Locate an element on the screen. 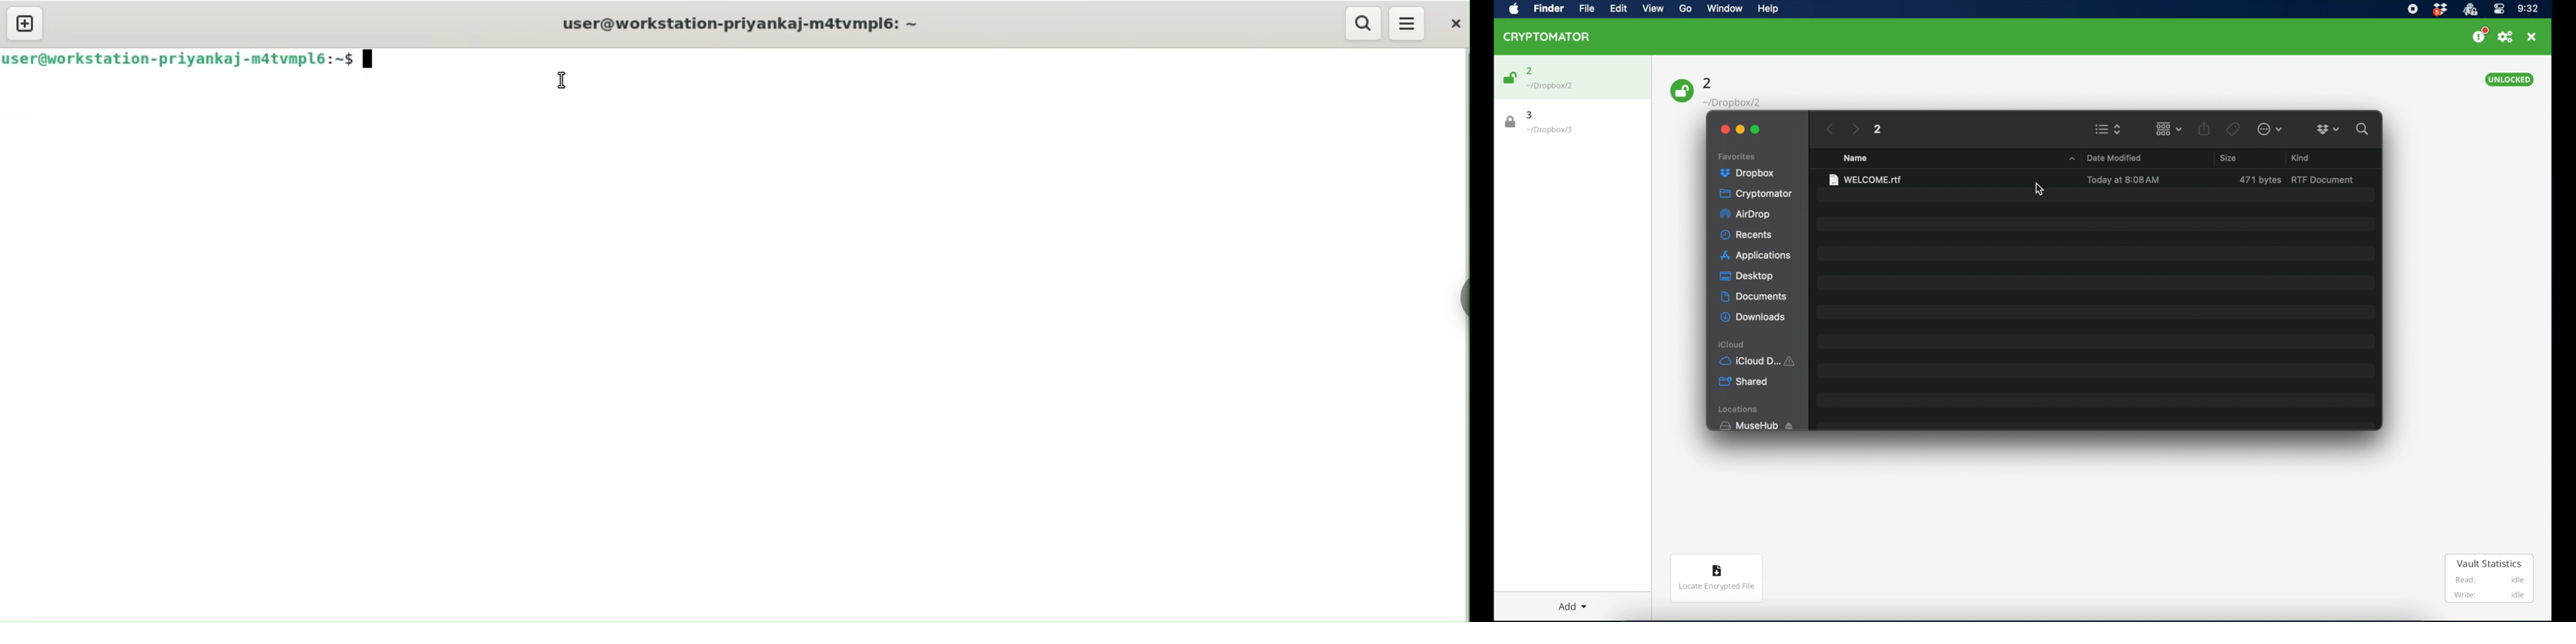 The image size is (2576, 644). cursor is located at coordinates (2040, 189).